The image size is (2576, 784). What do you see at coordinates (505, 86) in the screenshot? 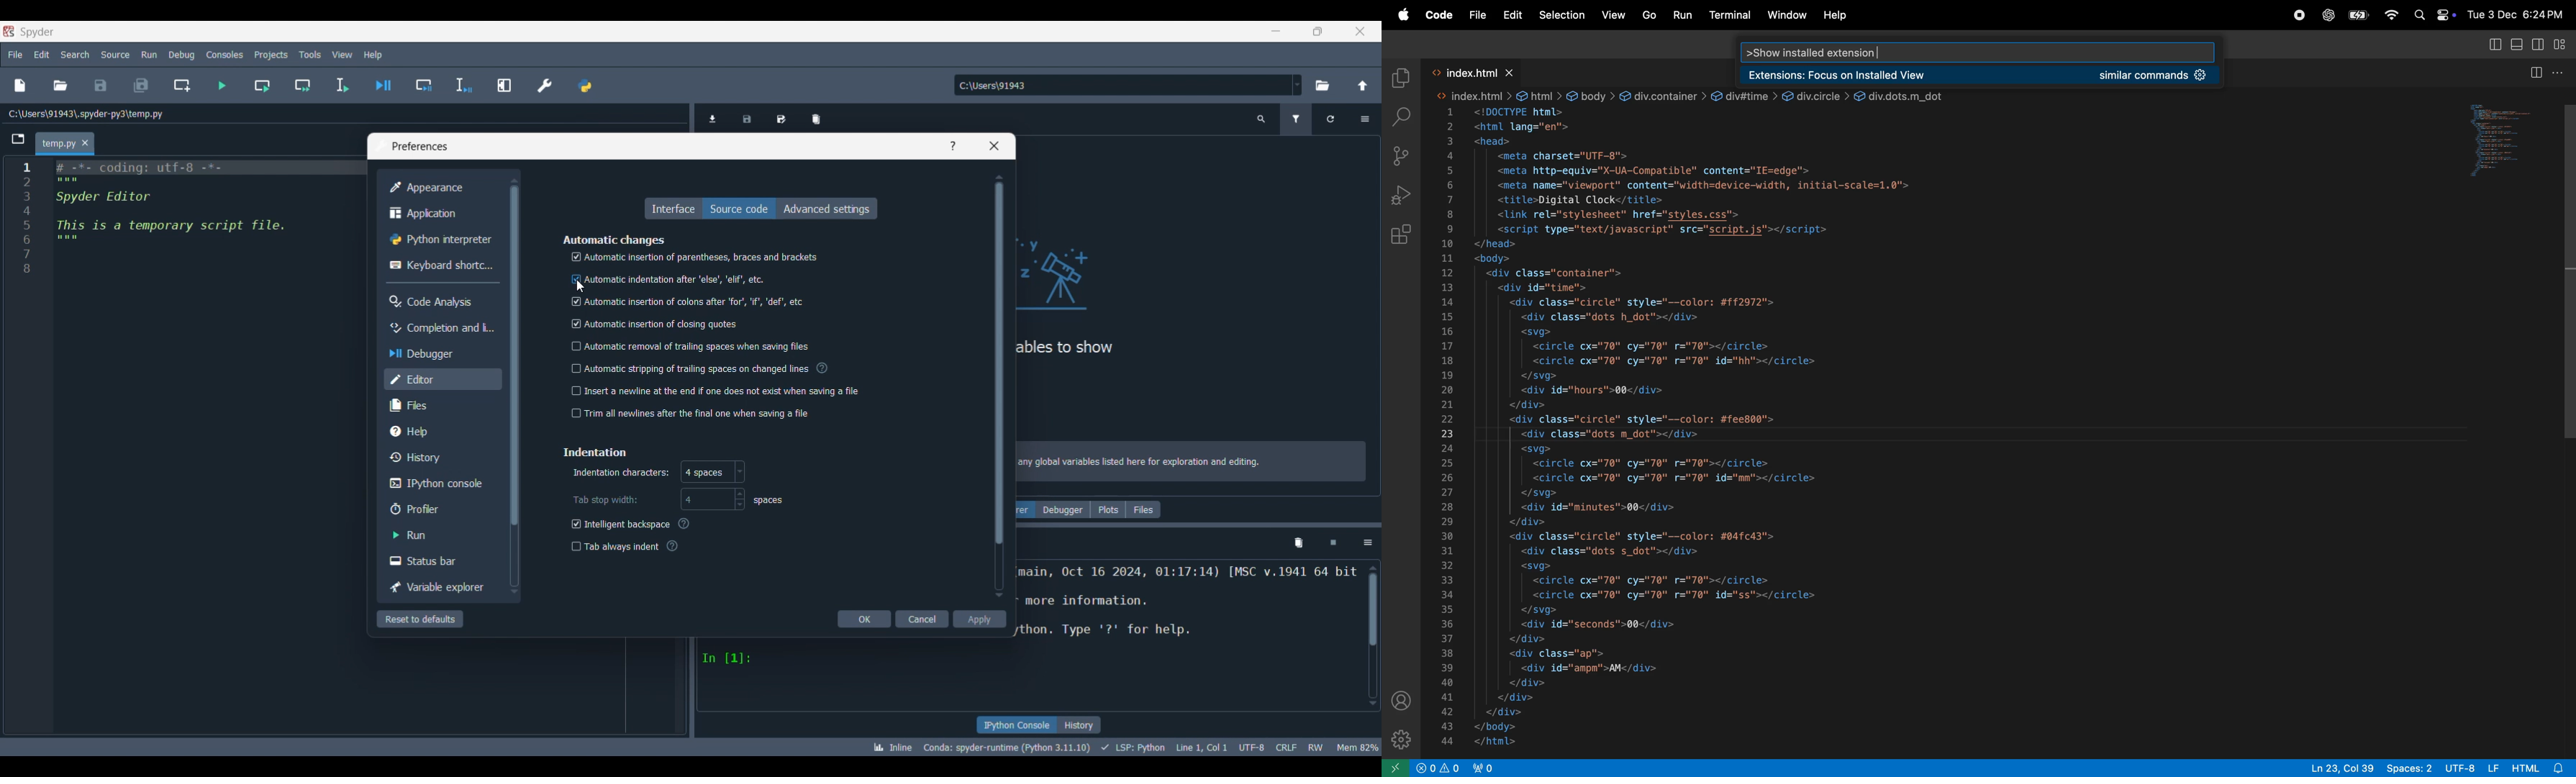
I see `Maximize current pane` at bounding box center [505, 86].